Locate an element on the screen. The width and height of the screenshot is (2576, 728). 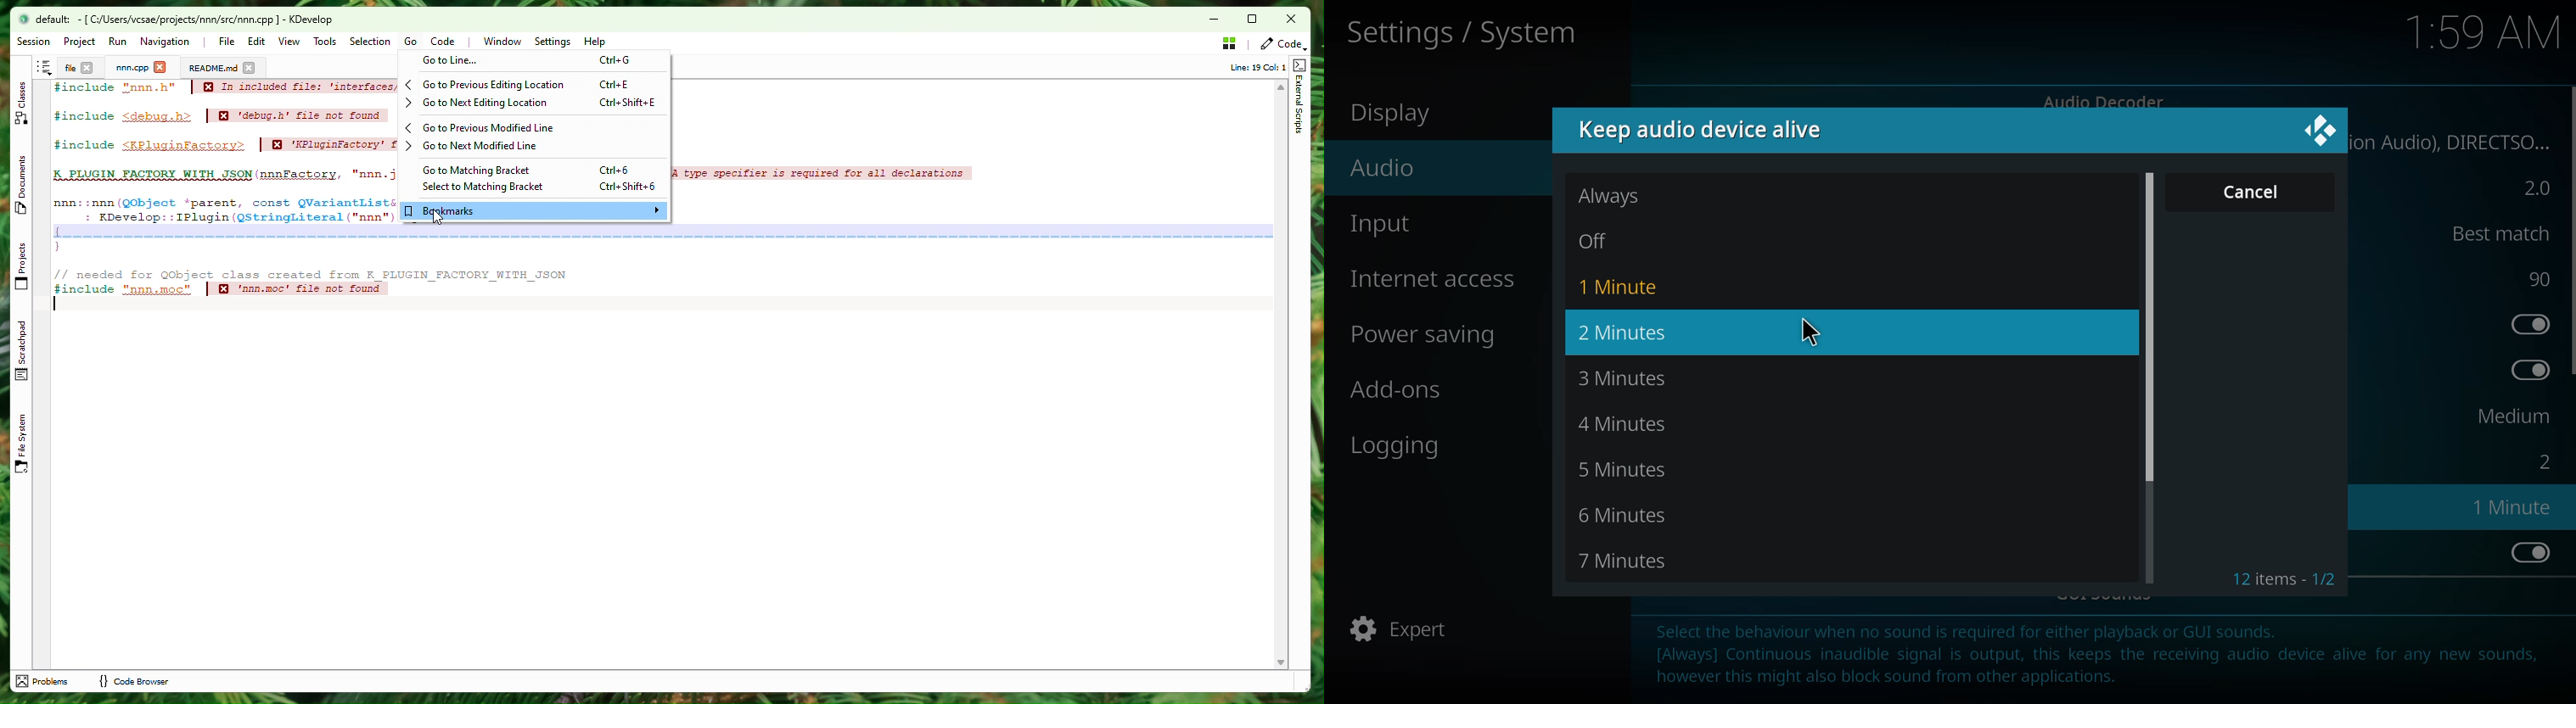
directsound is located at coordinates (2458, 141).